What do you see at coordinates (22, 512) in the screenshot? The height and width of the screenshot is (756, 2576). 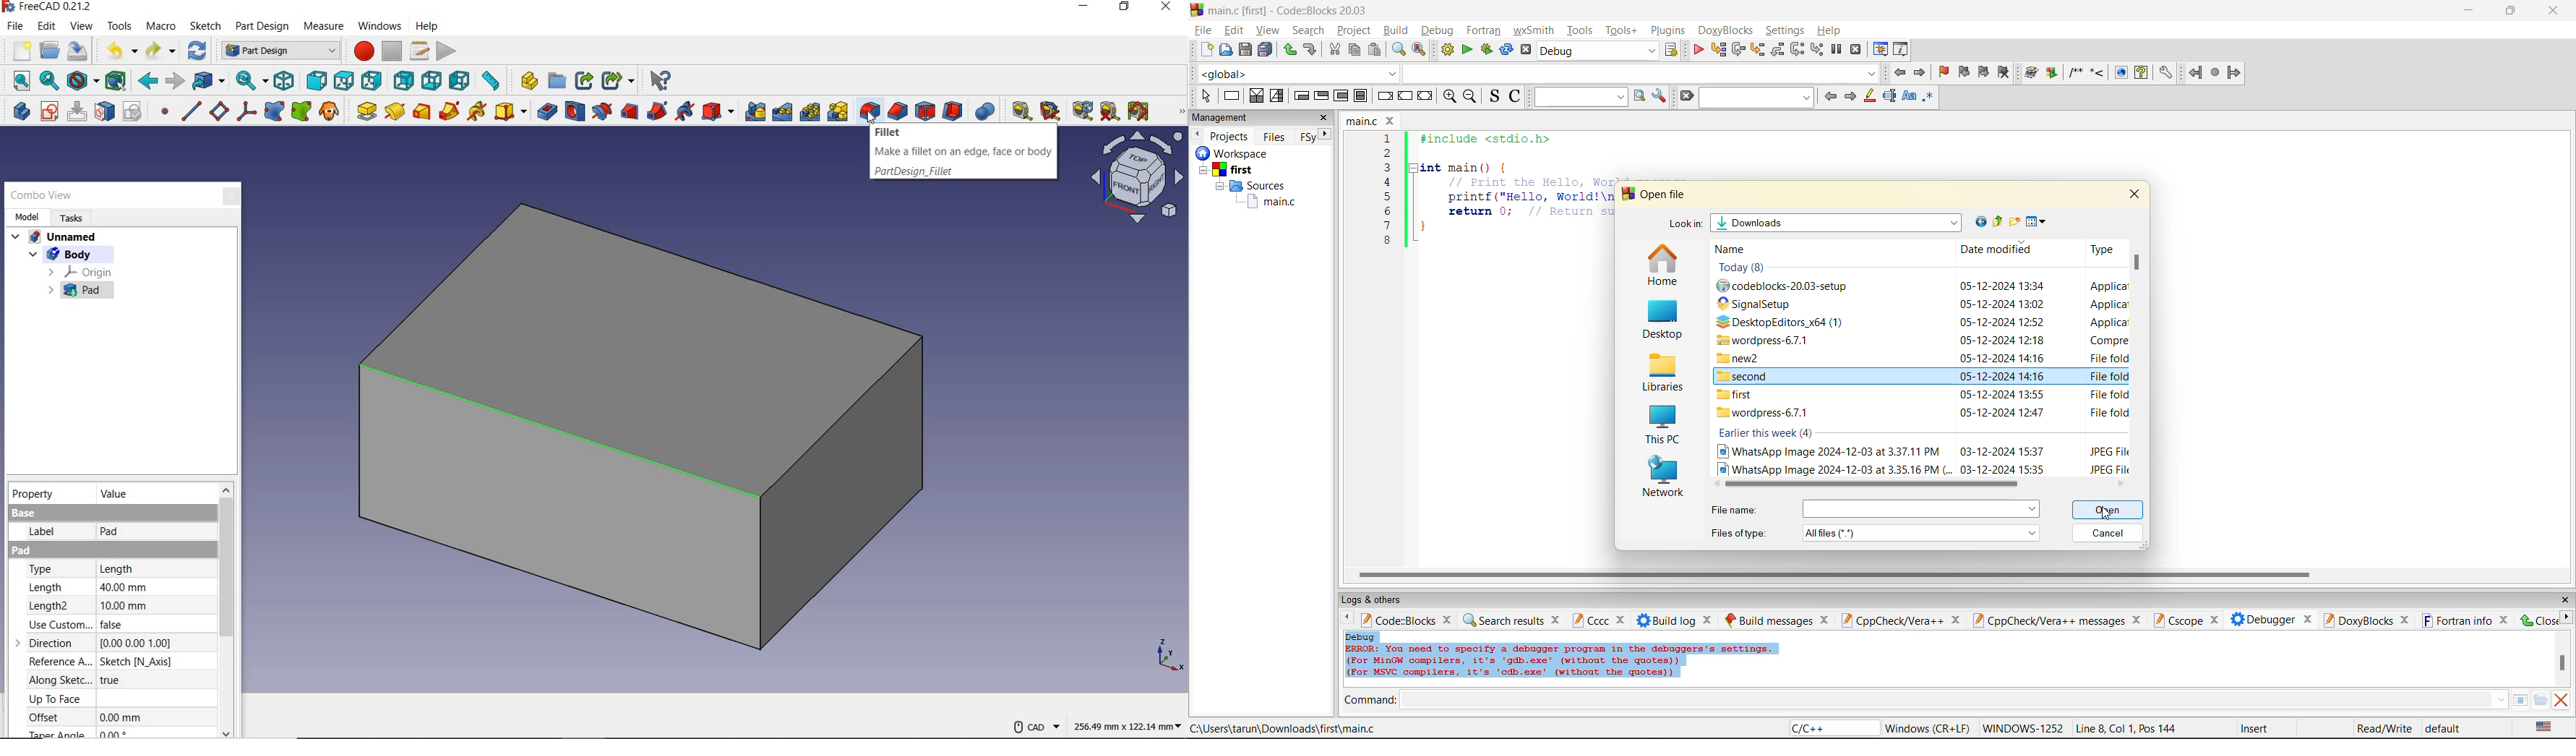 I see `base` at bounding box center [22, 512].